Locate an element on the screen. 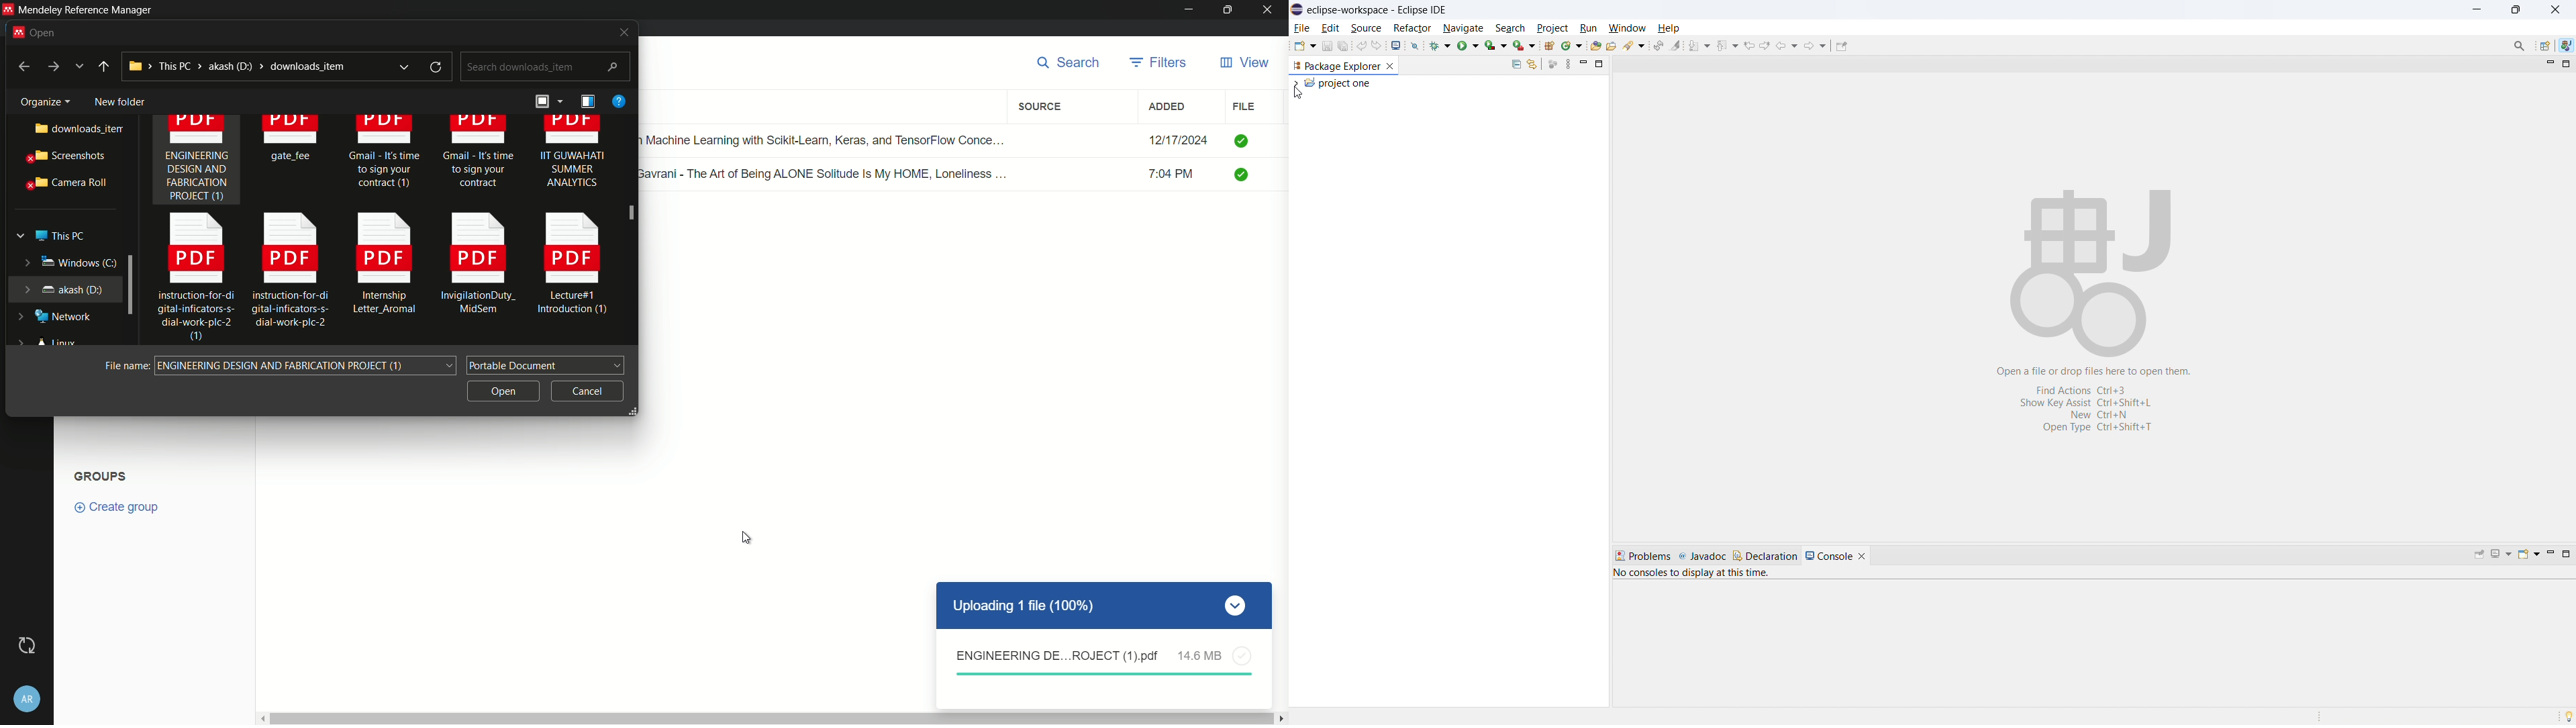 This screenshot has width=2576, height=728. portable document is located at coordinates (546, 364).